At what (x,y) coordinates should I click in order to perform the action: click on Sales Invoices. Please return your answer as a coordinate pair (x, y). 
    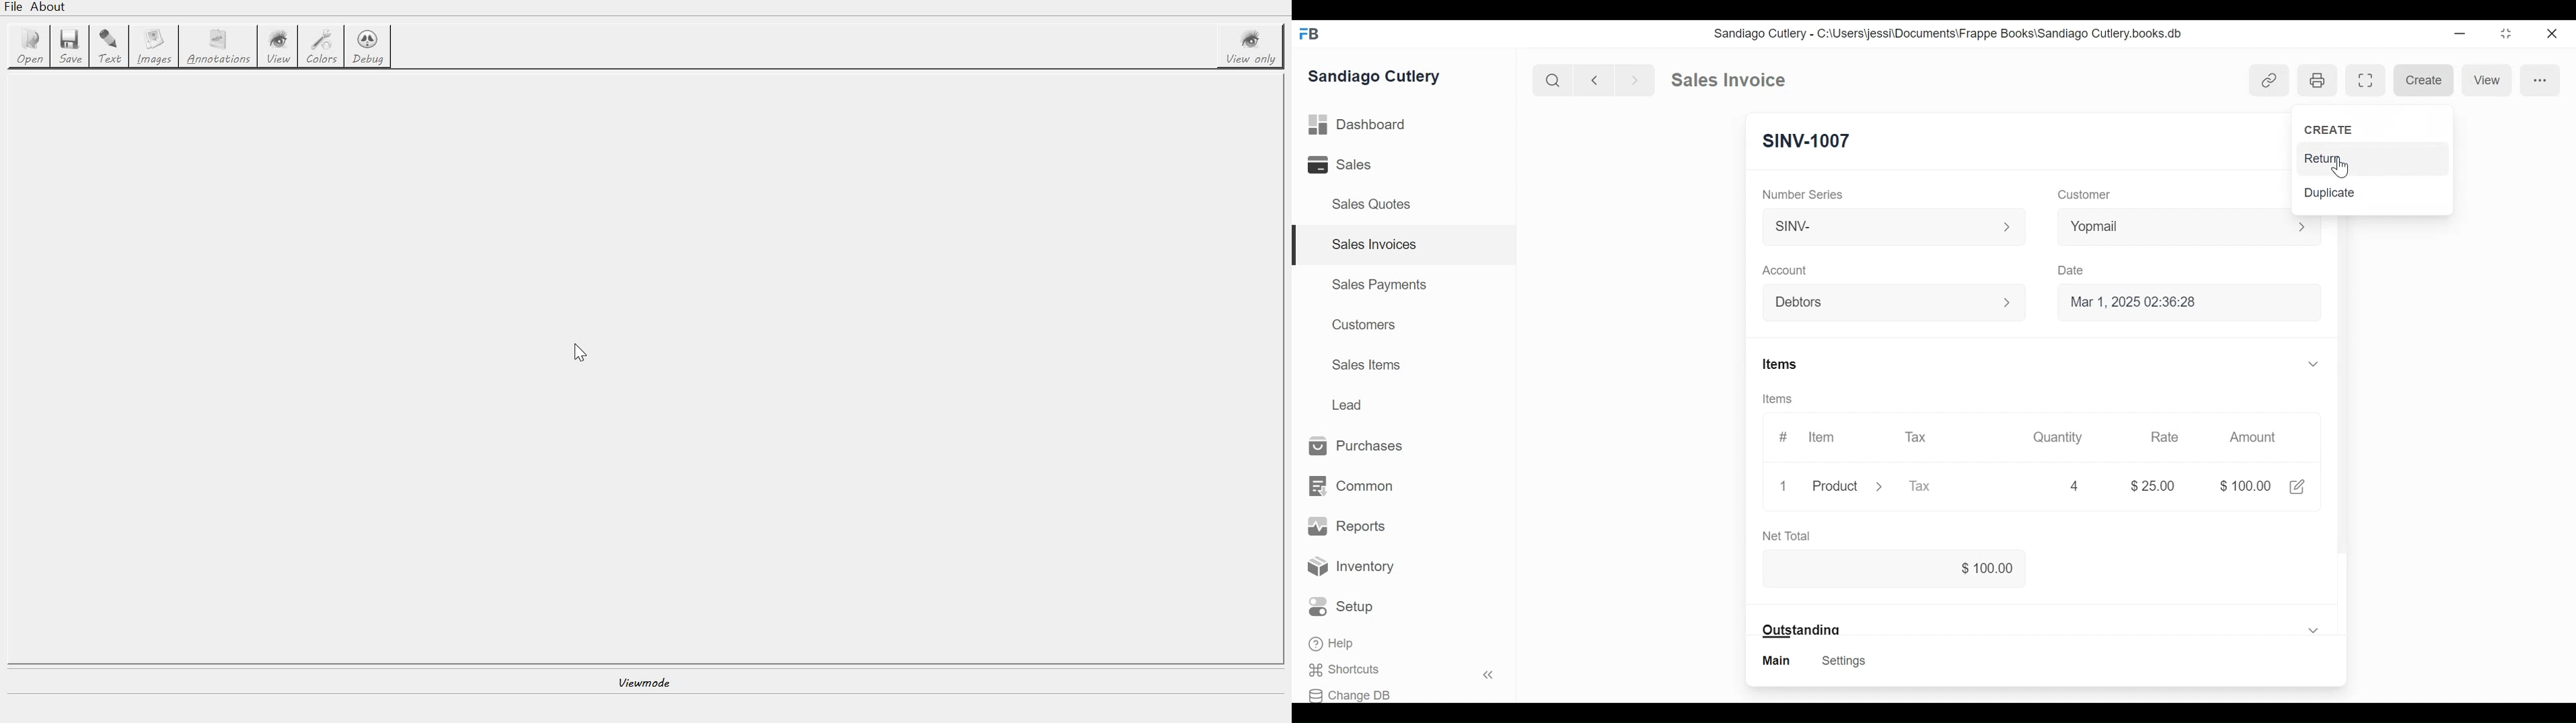
    Looking at the image, I should click on (1375, 244).